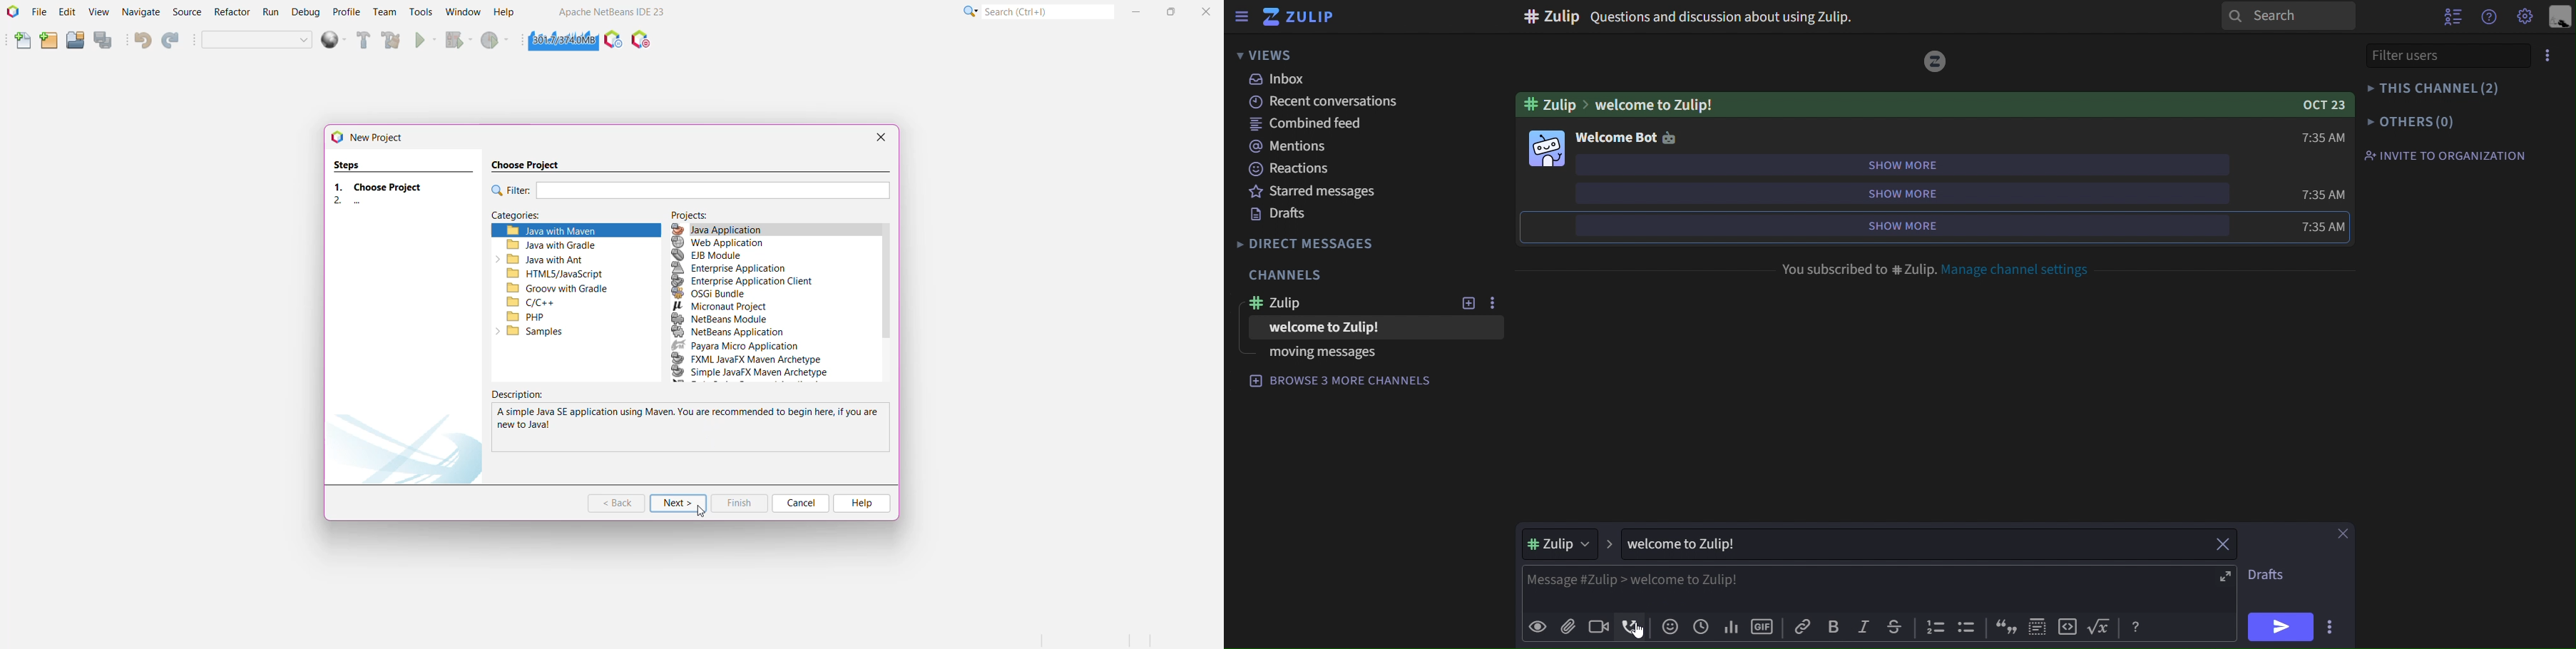 The height and width of the screenshot is (672, 2576). I want to click on , so click(2100, 626).